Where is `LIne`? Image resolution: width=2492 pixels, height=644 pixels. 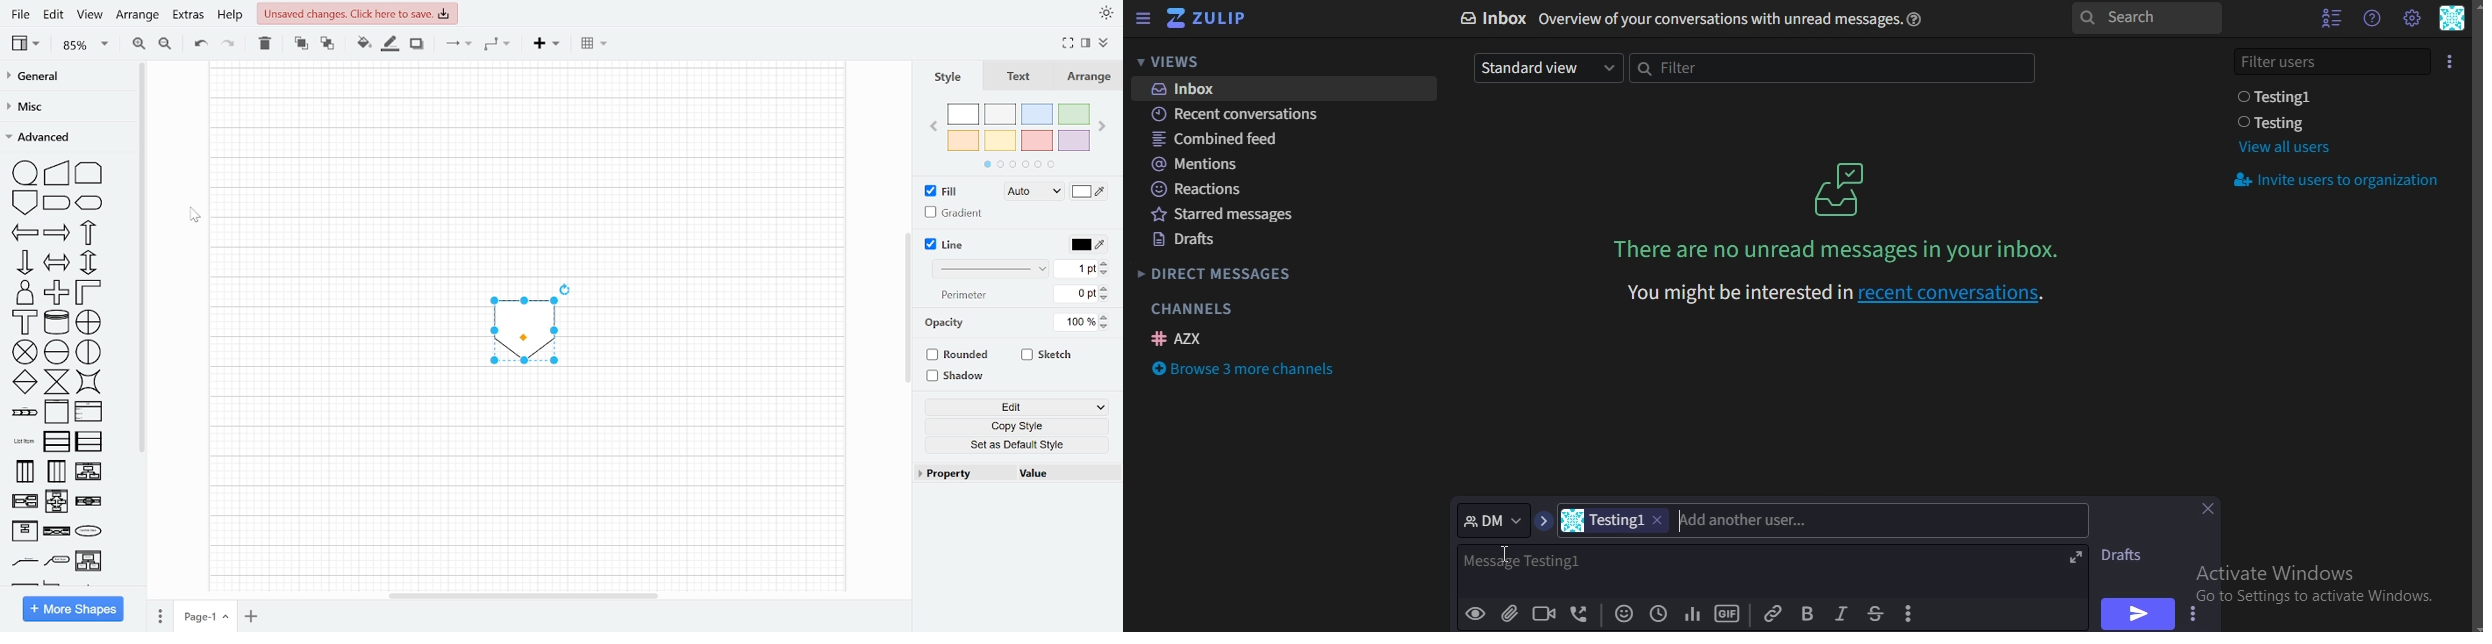 LIne is located at coordinates (942, 246).